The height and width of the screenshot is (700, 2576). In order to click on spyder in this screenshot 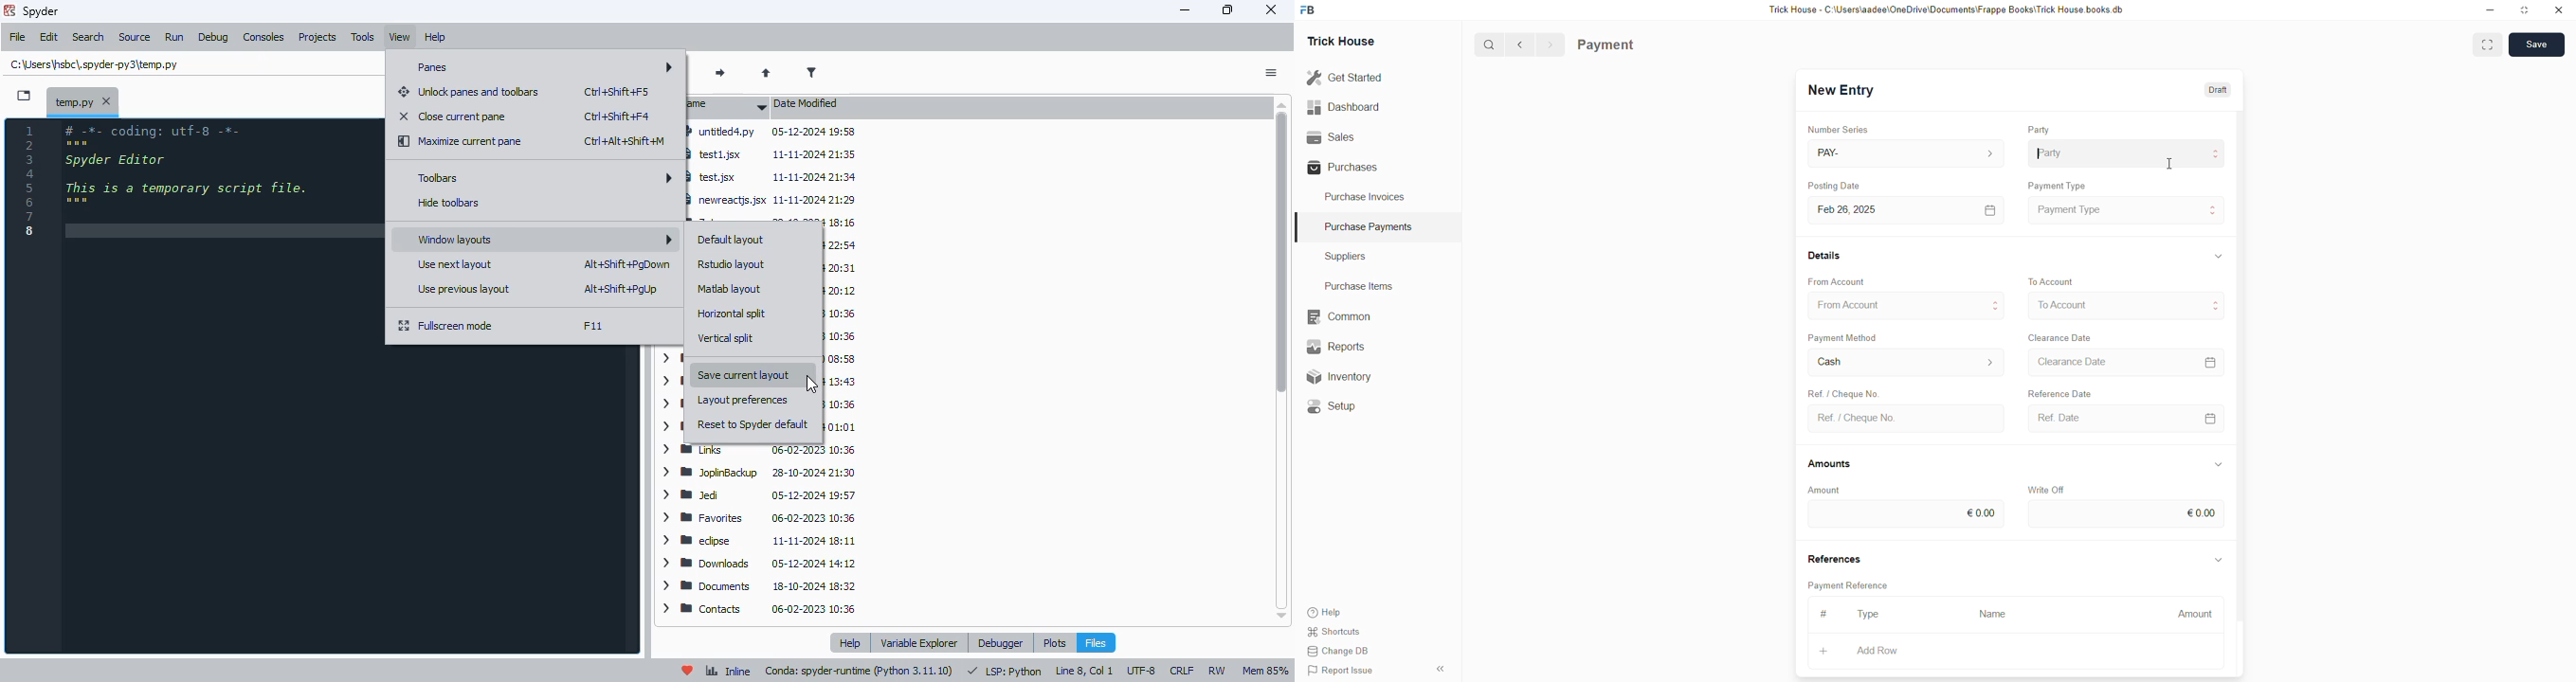, I will do `click(42, 11)`.